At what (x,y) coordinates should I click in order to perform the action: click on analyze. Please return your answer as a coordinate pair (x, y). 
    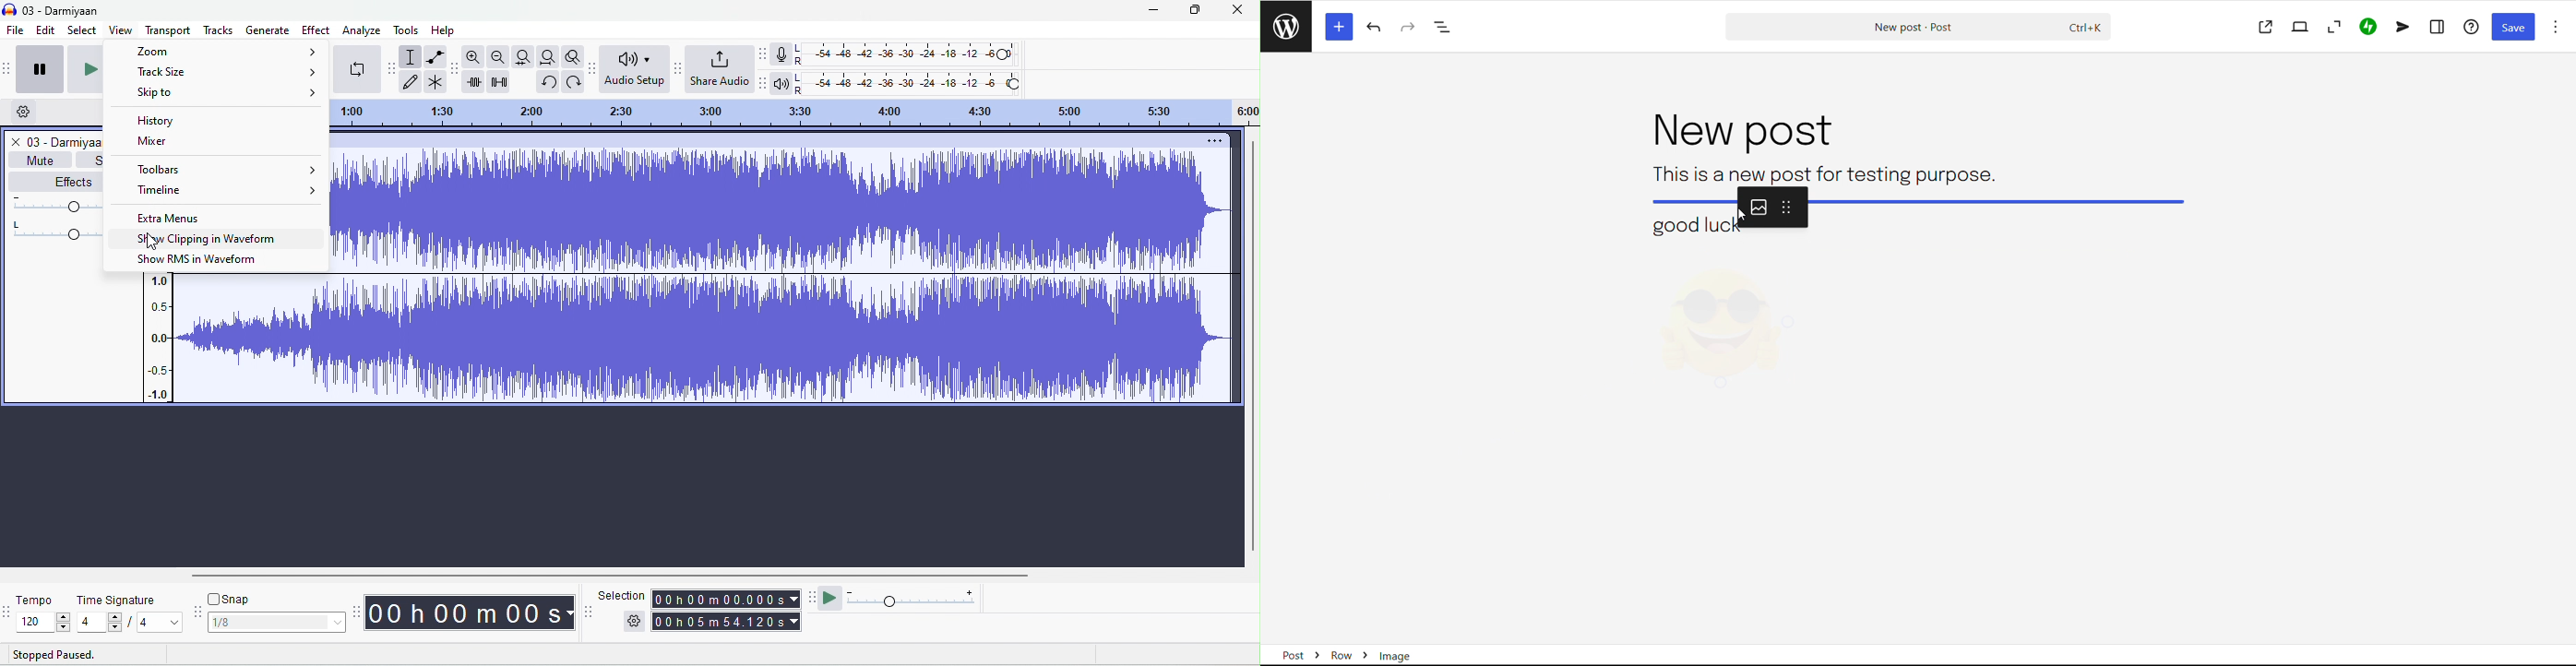
    Looking at the image, I should click on (362, 30).